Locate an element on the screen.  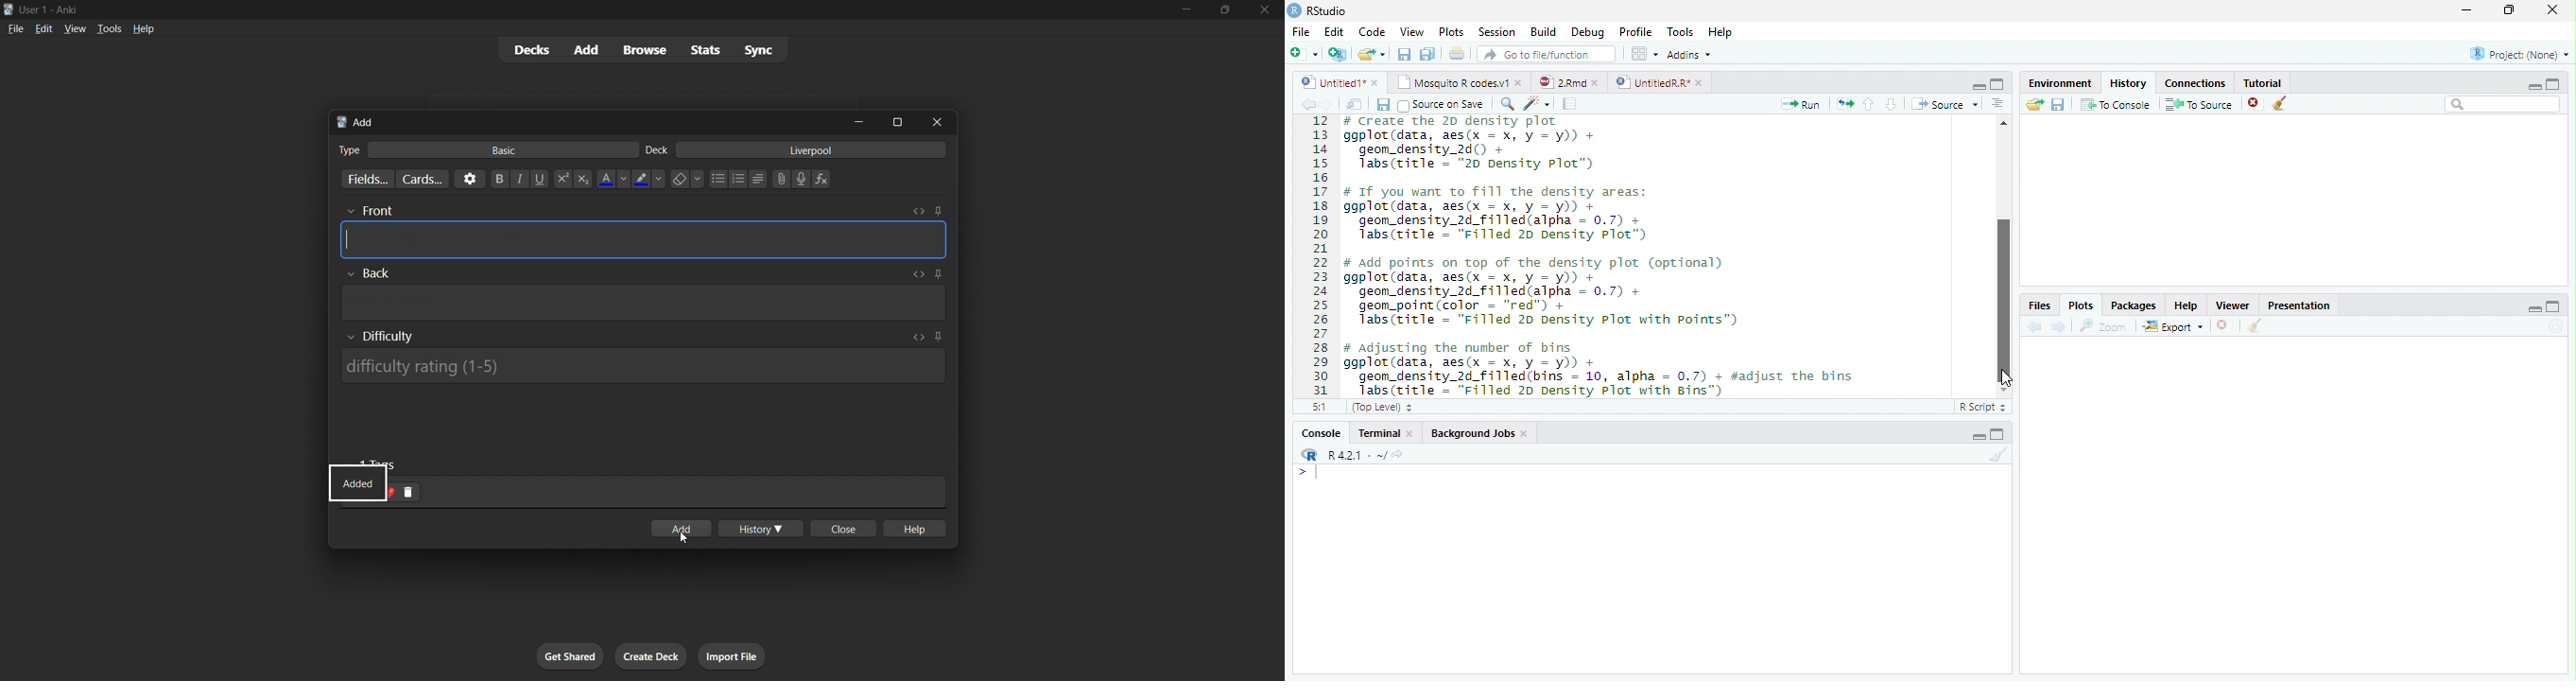
hlep is located at coordinates (916, 530).